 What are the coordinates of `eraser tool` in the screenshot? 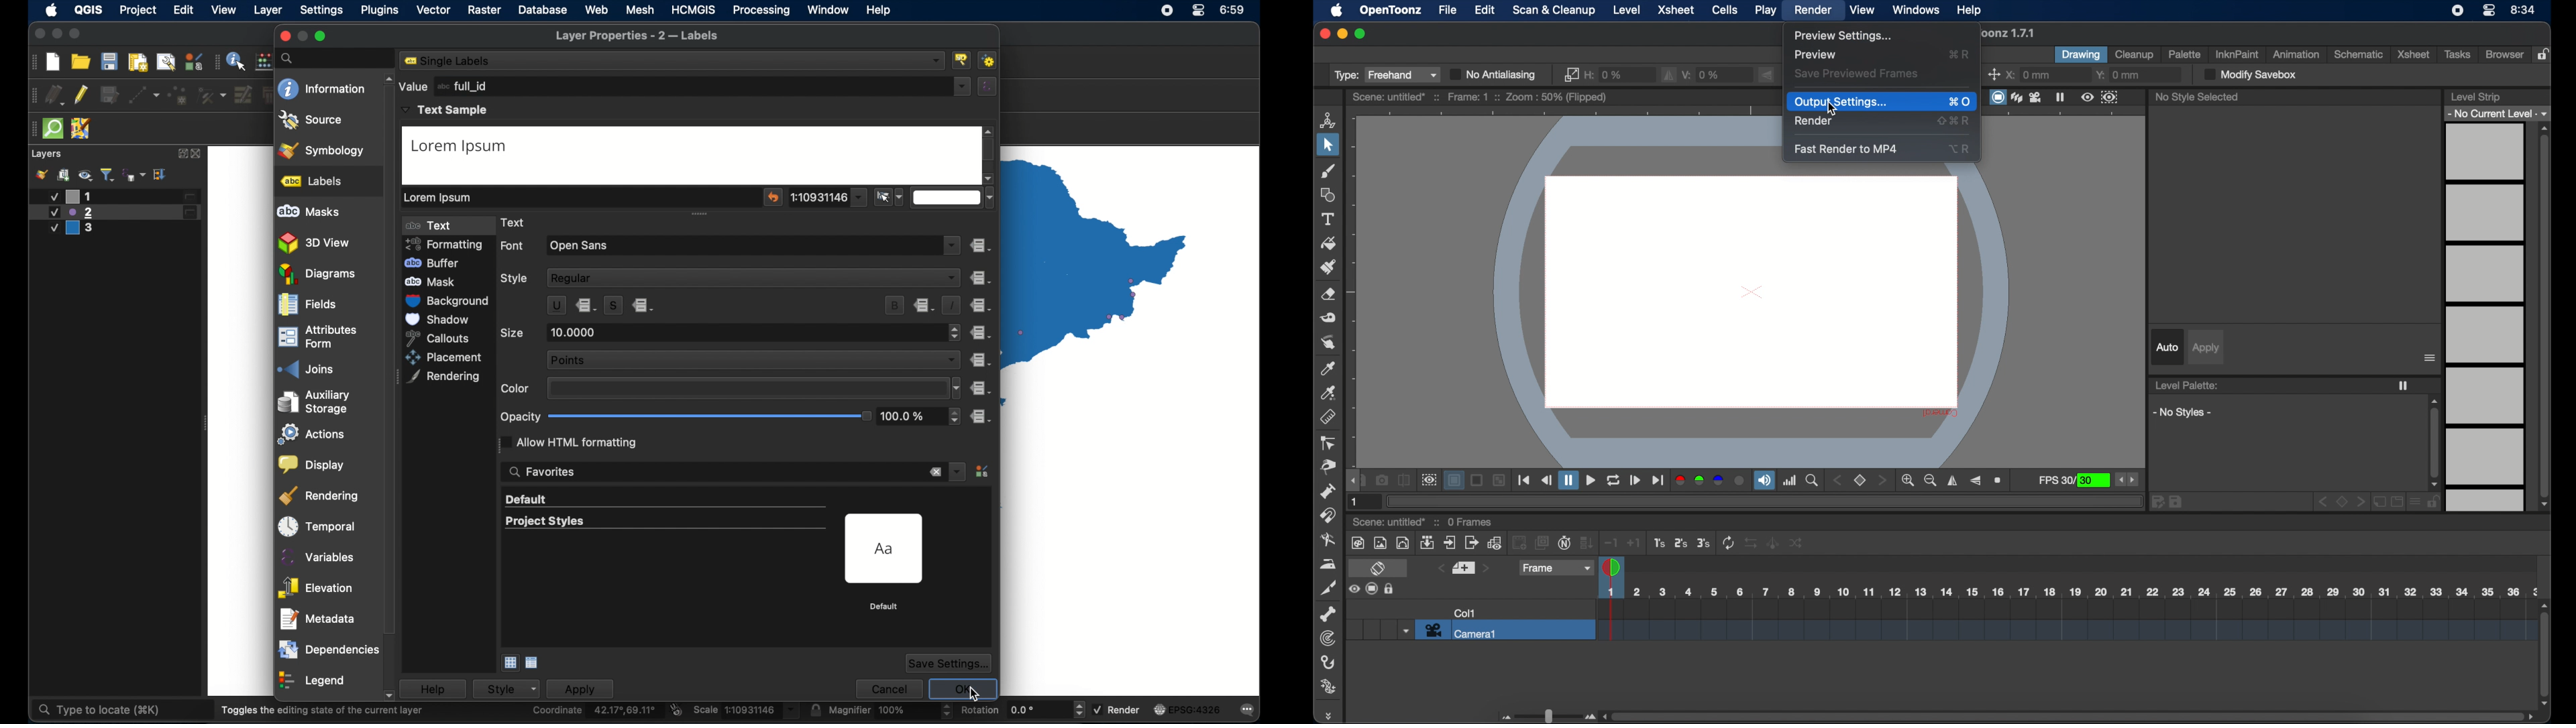 It's located at (1330, 294).